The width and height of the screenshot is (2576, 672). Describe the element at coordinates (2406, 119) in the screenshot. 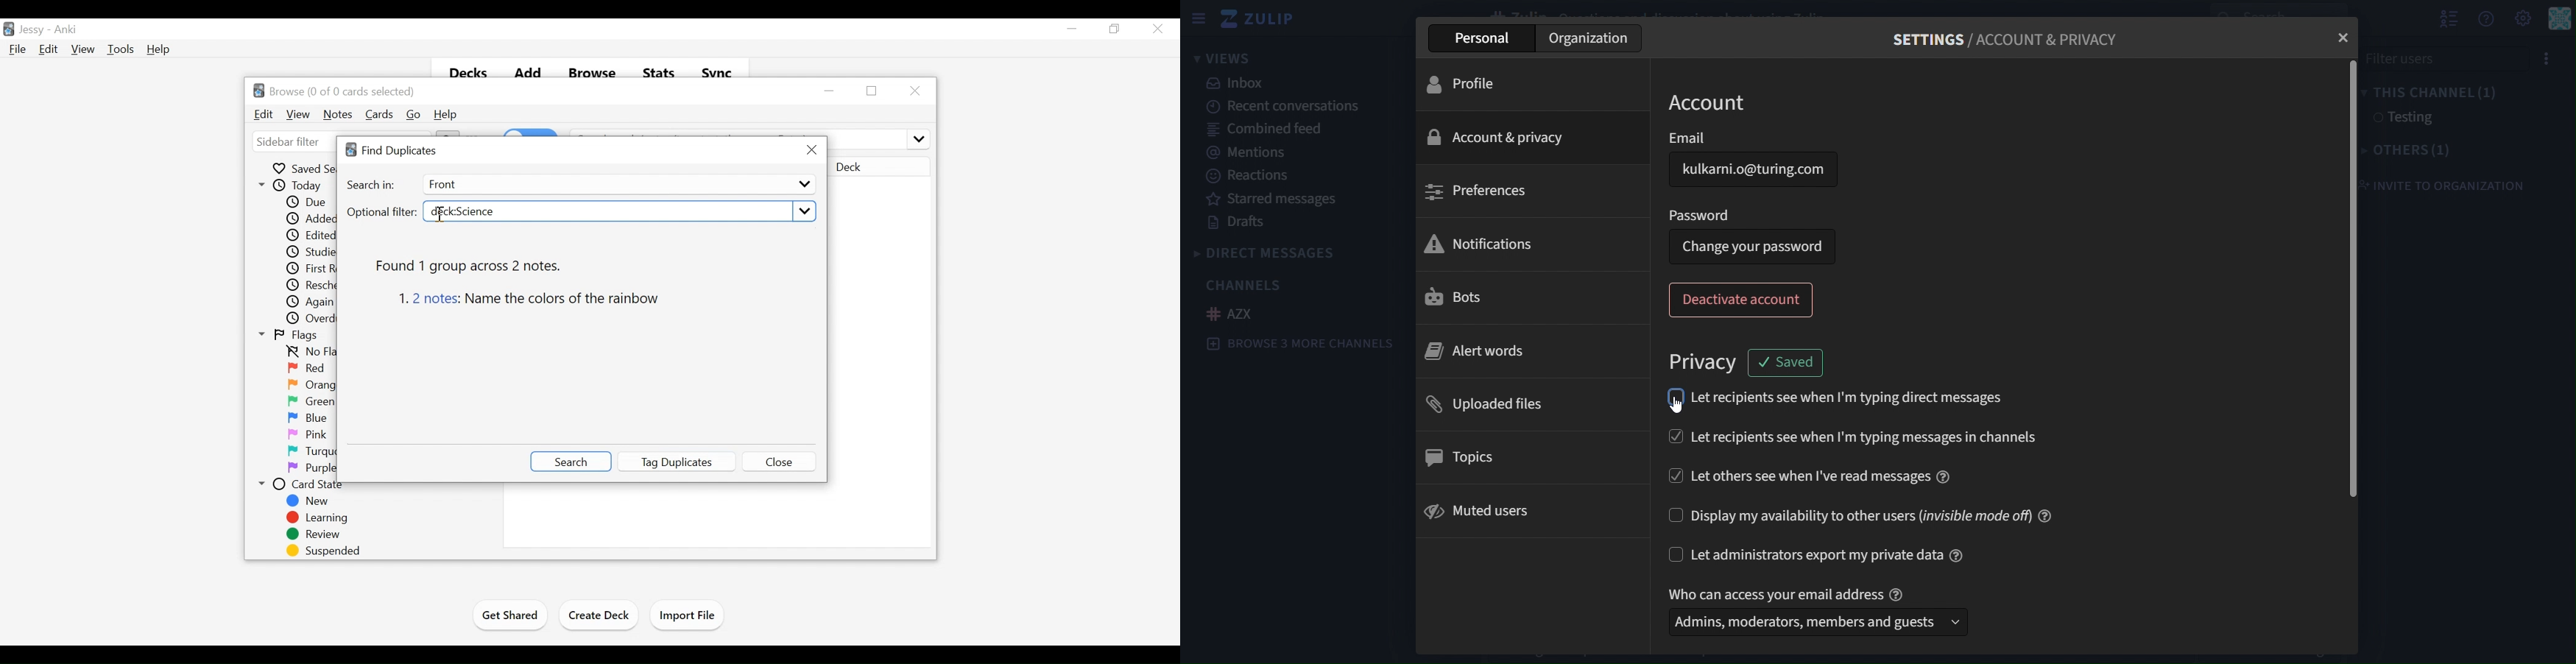

I see `testing` at that location.